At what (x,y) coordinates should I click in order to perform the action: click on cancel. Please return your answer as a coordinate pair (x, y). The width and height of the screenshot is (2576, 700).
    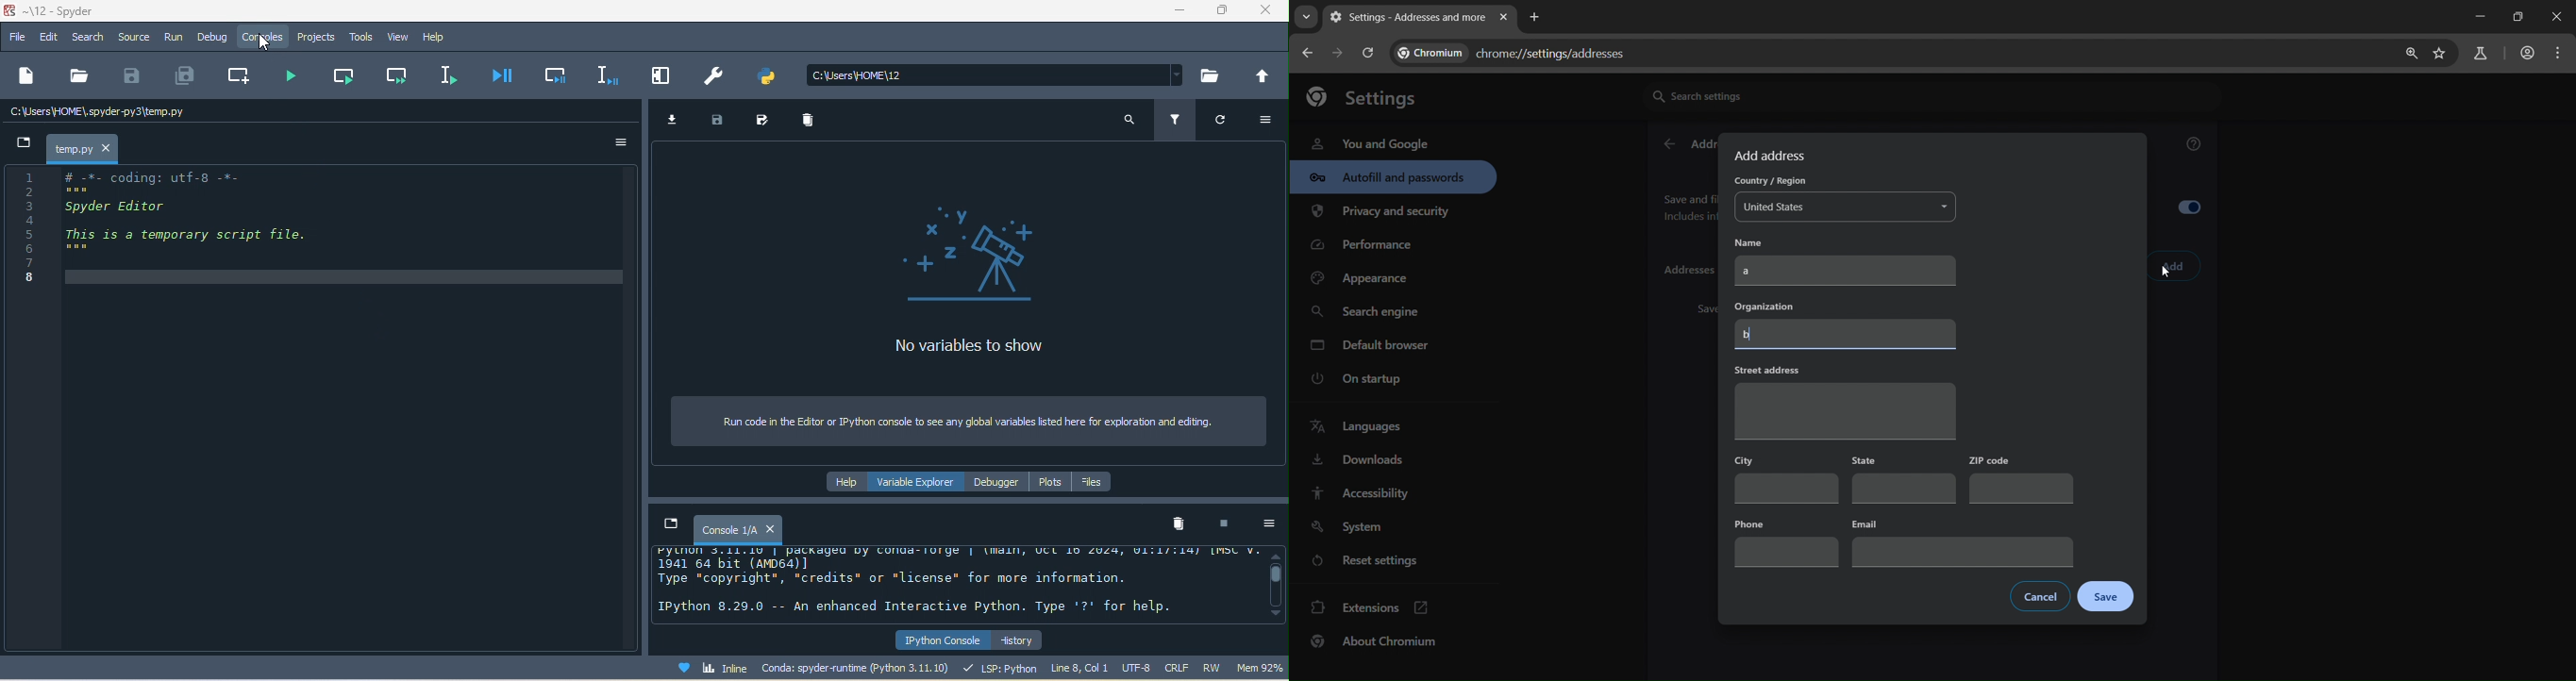
    Looking at the image, I should click on (2040, 597).